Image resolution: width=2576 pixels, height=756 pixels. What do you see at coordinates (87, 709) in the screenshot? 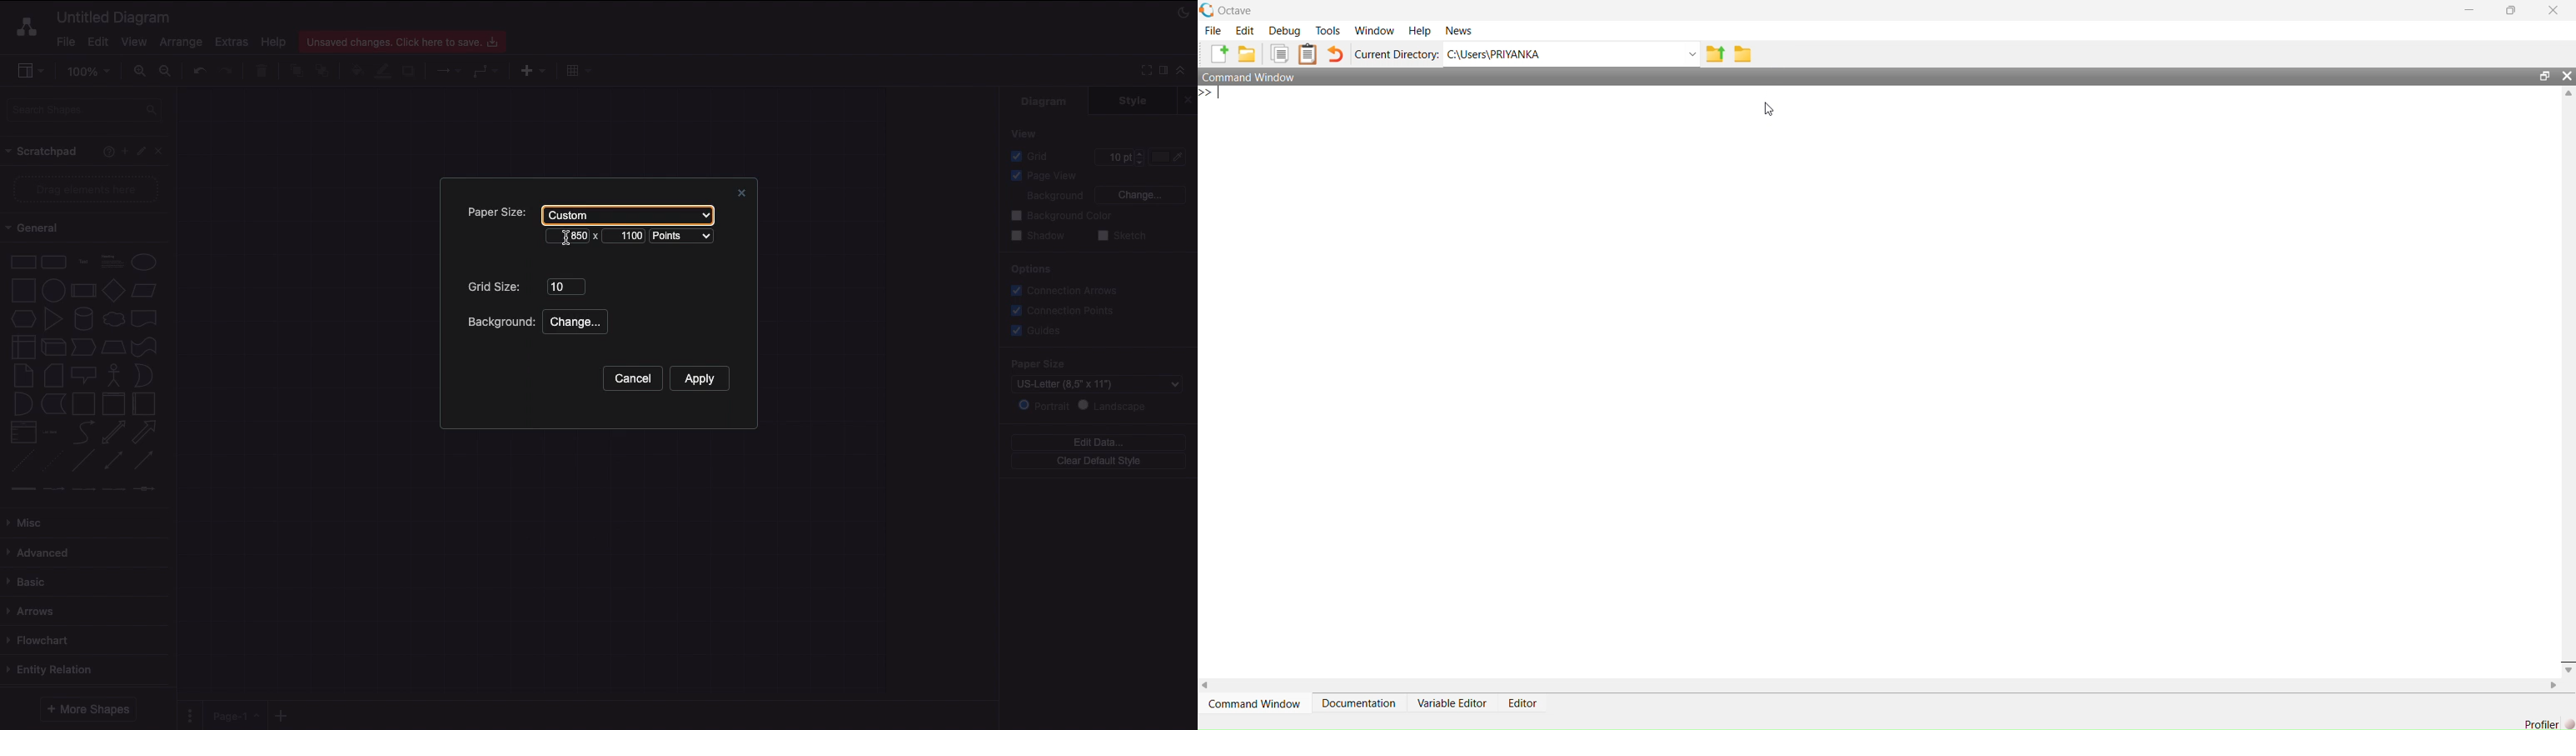
I see `More shapes` at bounding box center [87, 709].